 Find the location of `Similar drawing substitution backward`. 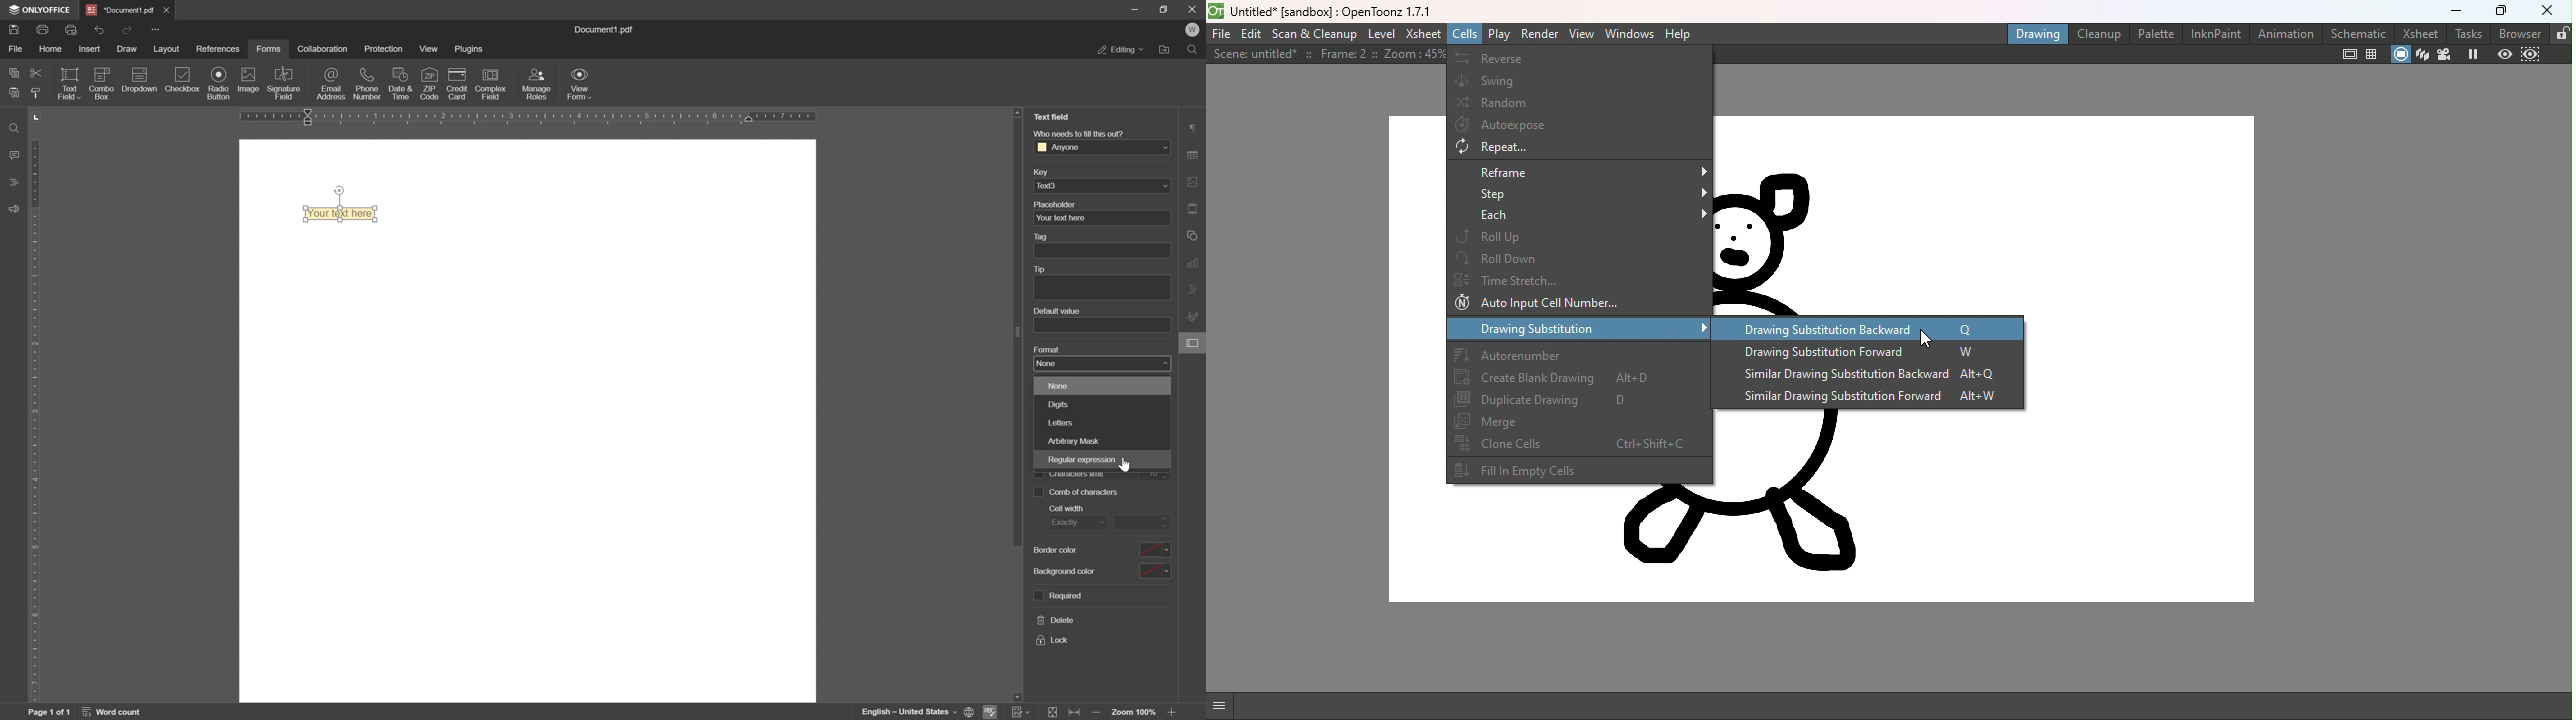

Similar drawing substitution backward is located at coordinates (1860, 377).